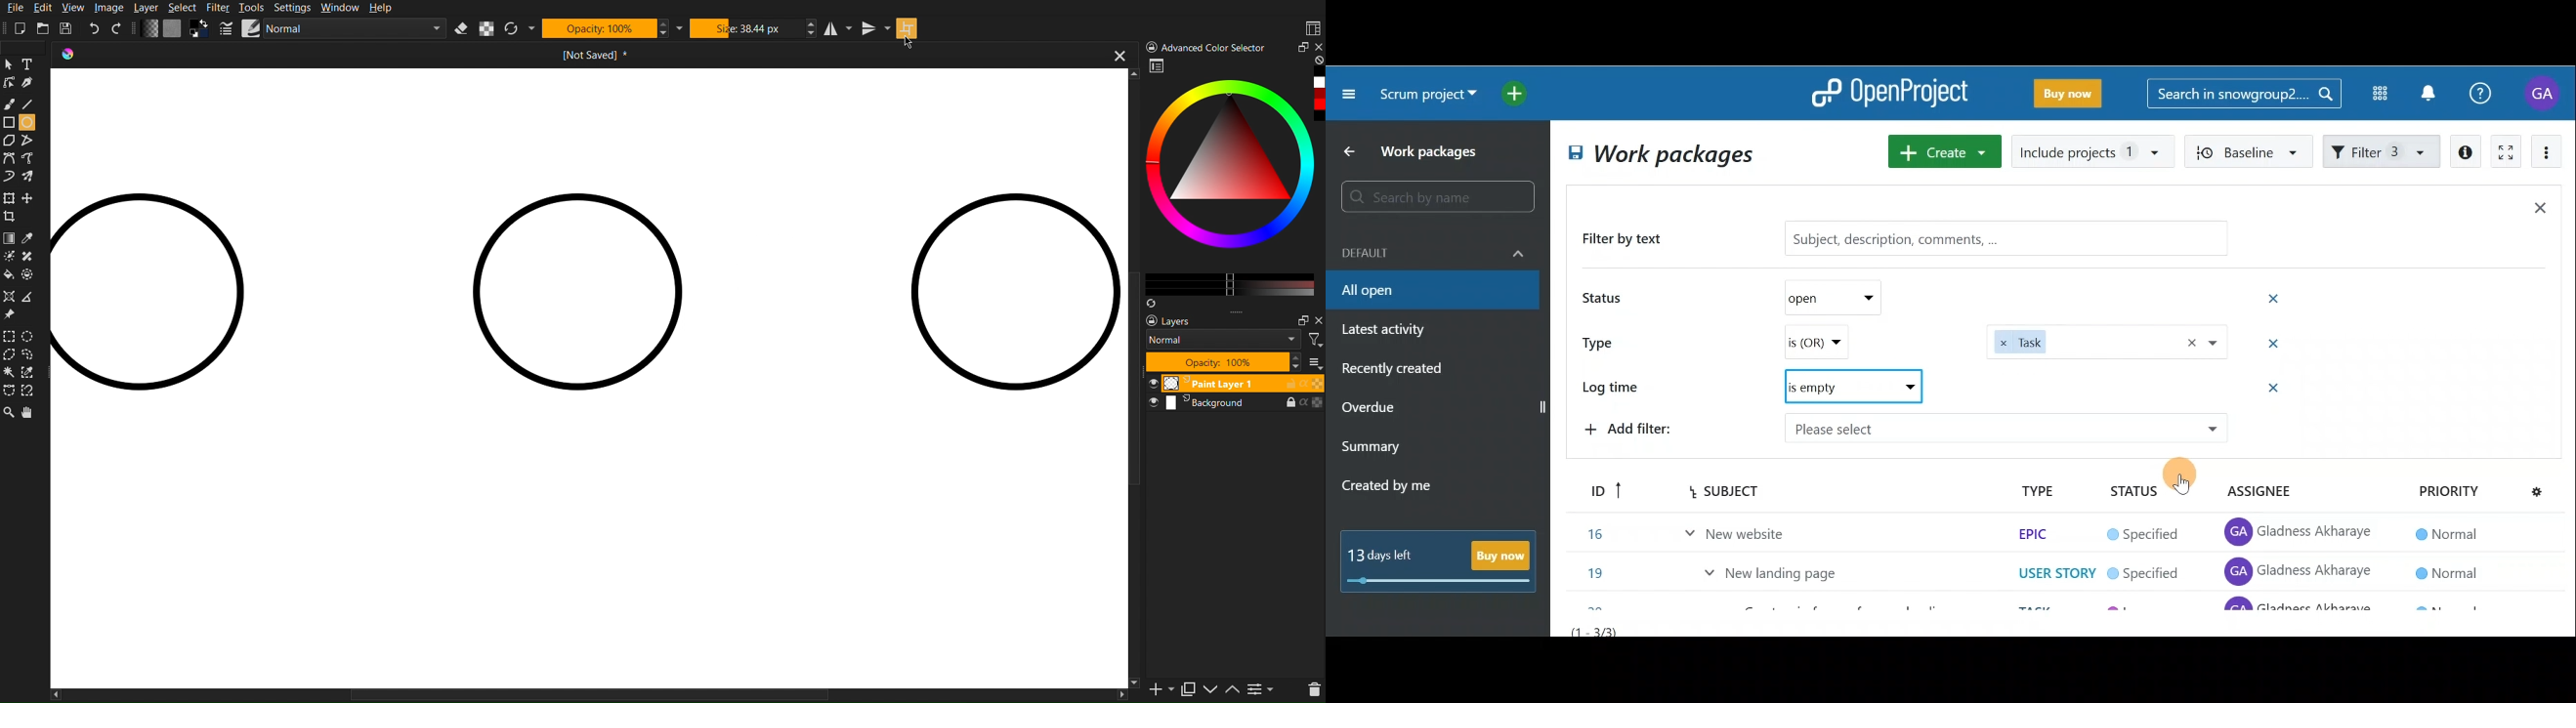 This screenshot has width=2576, height=728. What do you see at coordinates (2031, 489) in the screenshot?
I see `epic` at bounding box center [2031, 489].